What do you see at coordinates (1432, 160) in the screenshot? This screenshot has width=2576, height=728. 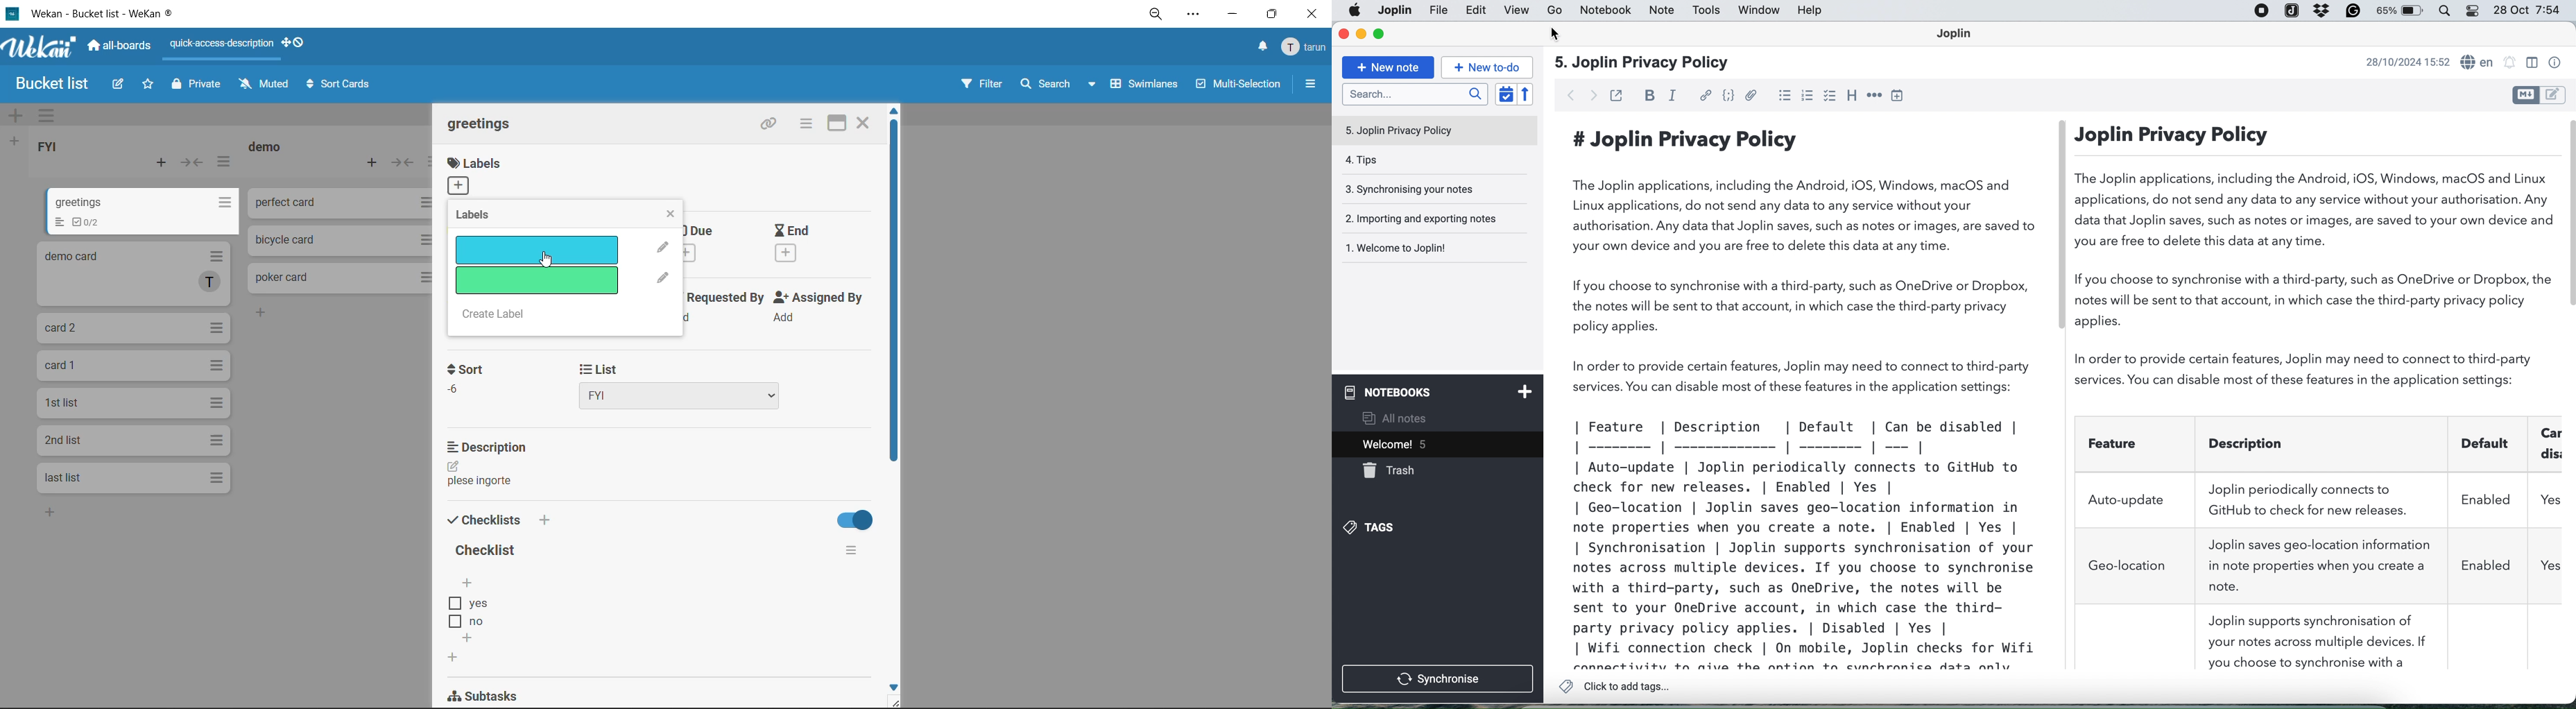 I see `4. Tips` at bounding box center [1432, 160].